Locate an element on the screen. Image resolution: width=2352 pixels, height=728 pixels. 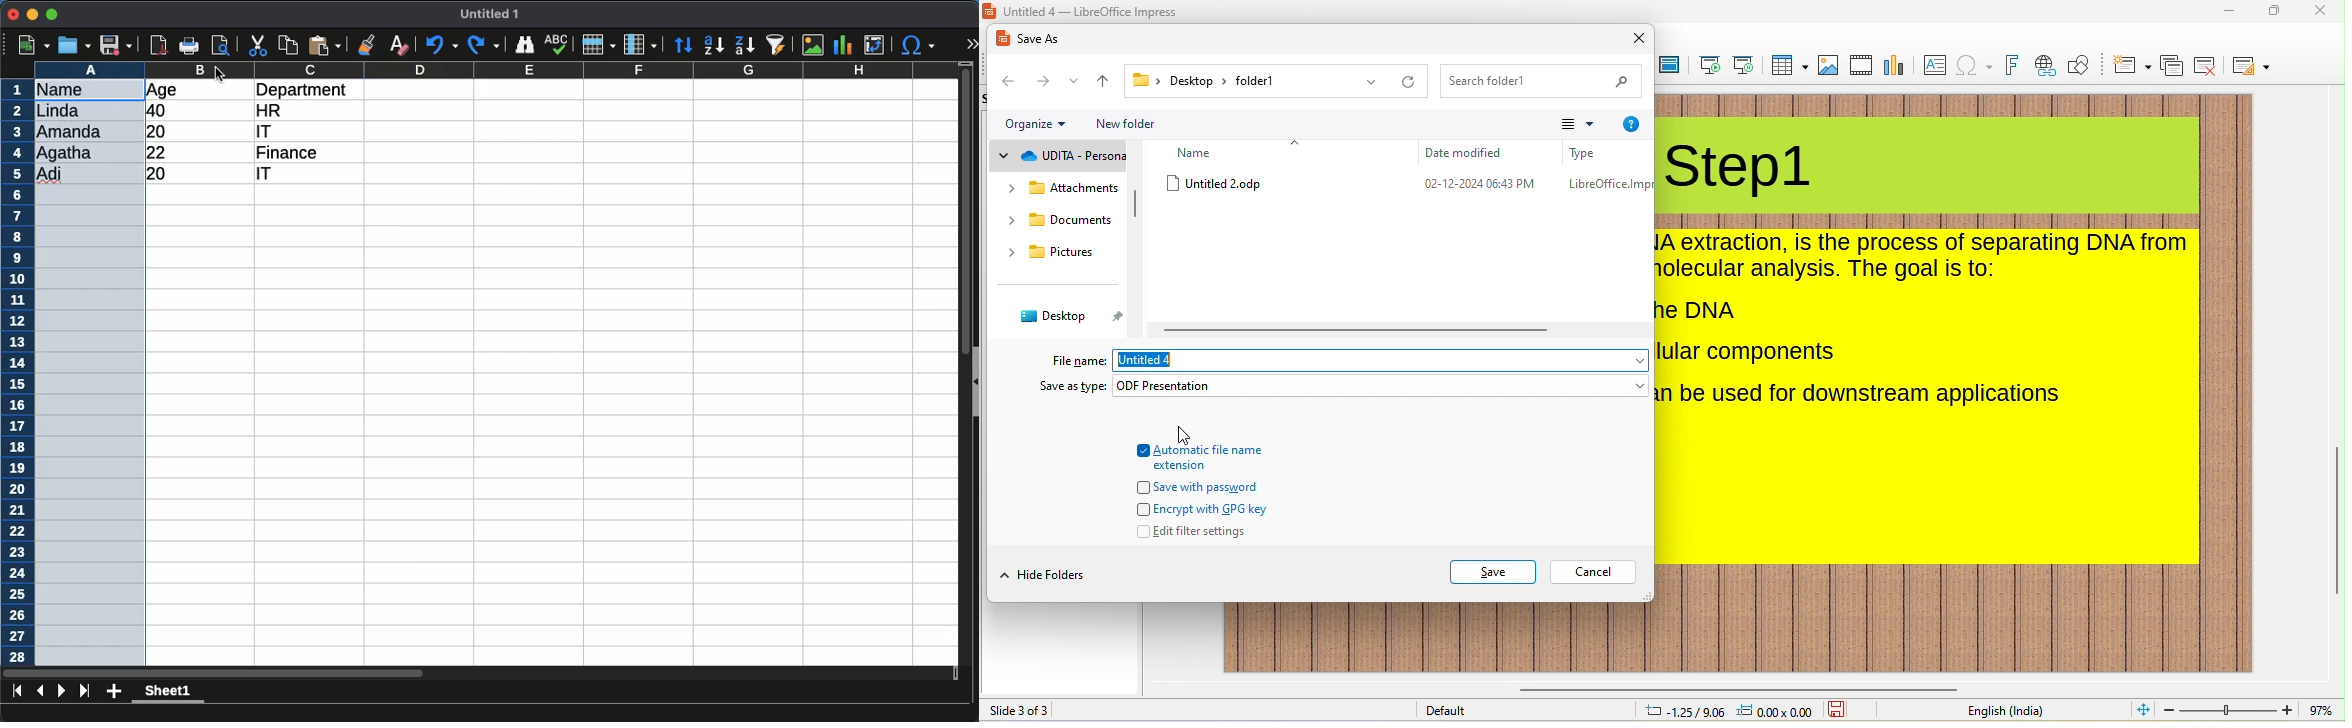
untitled 1 is located at coordinates (491, 14).